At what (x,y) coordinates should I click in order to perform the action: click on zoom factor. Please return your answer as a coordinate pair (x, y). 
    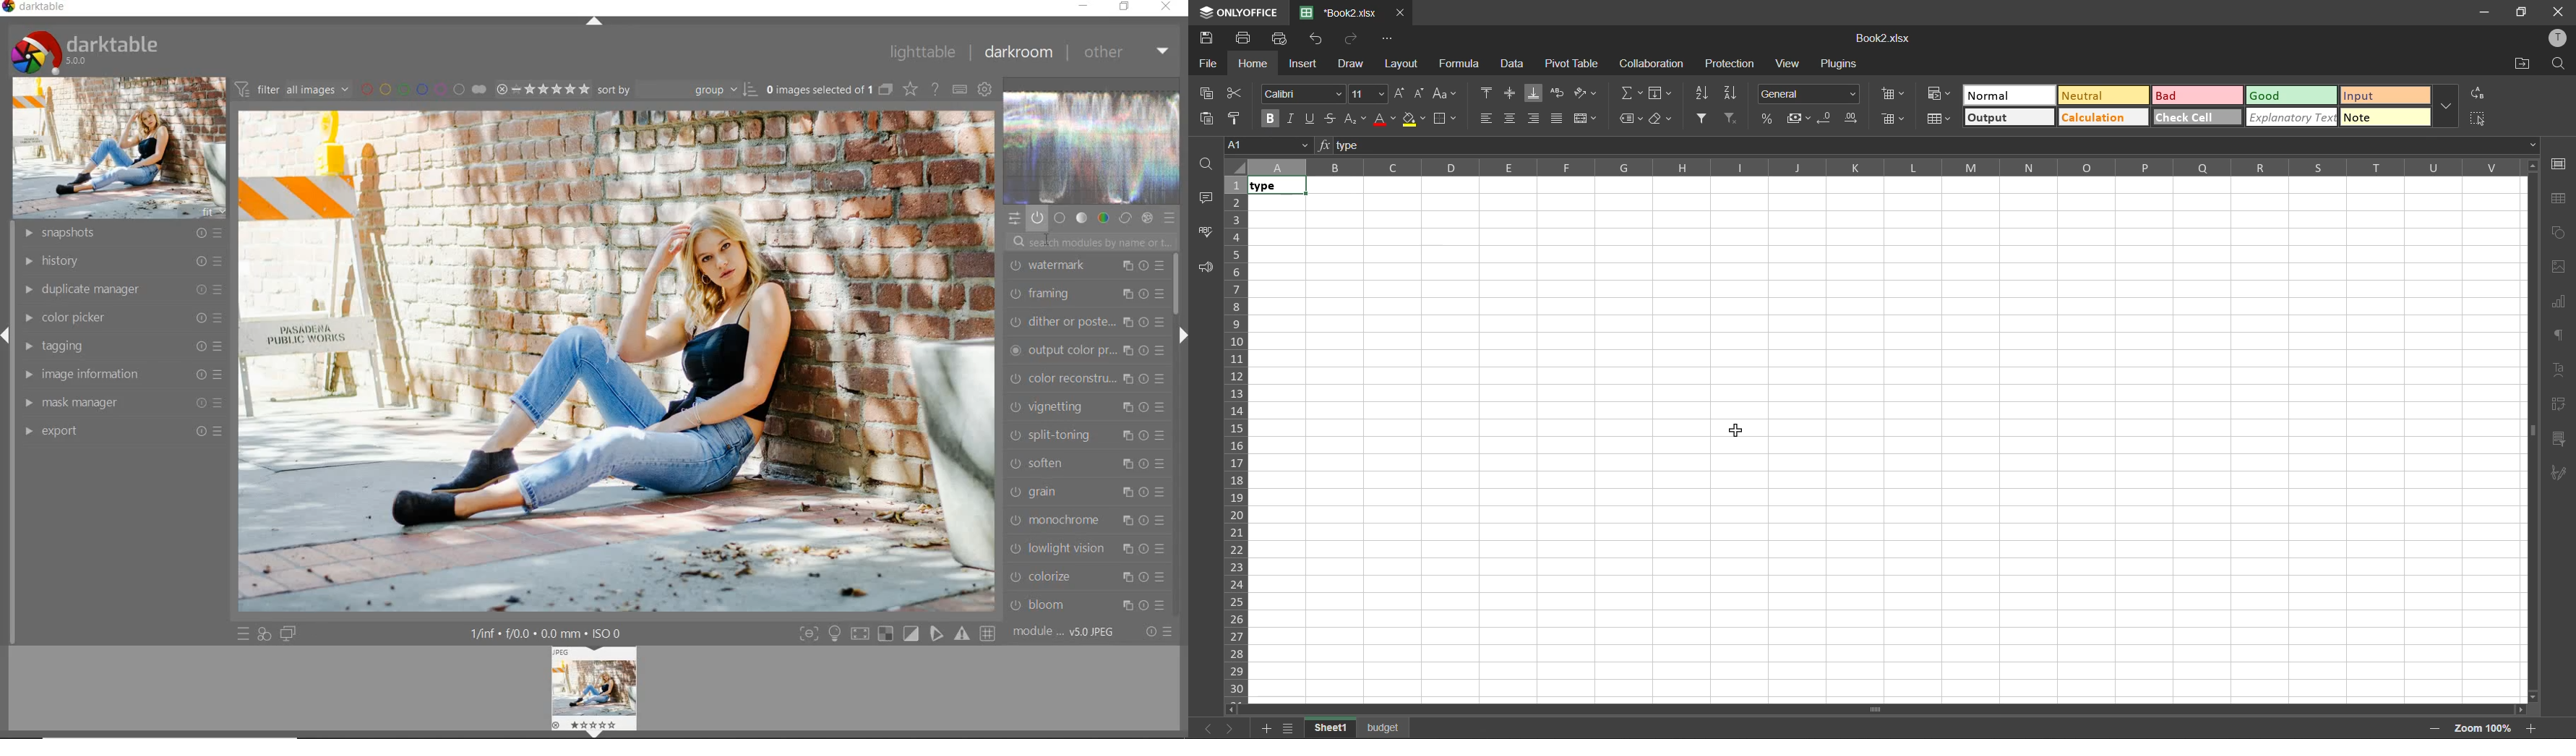
    Looking at the image, I should click on (2485, 730).